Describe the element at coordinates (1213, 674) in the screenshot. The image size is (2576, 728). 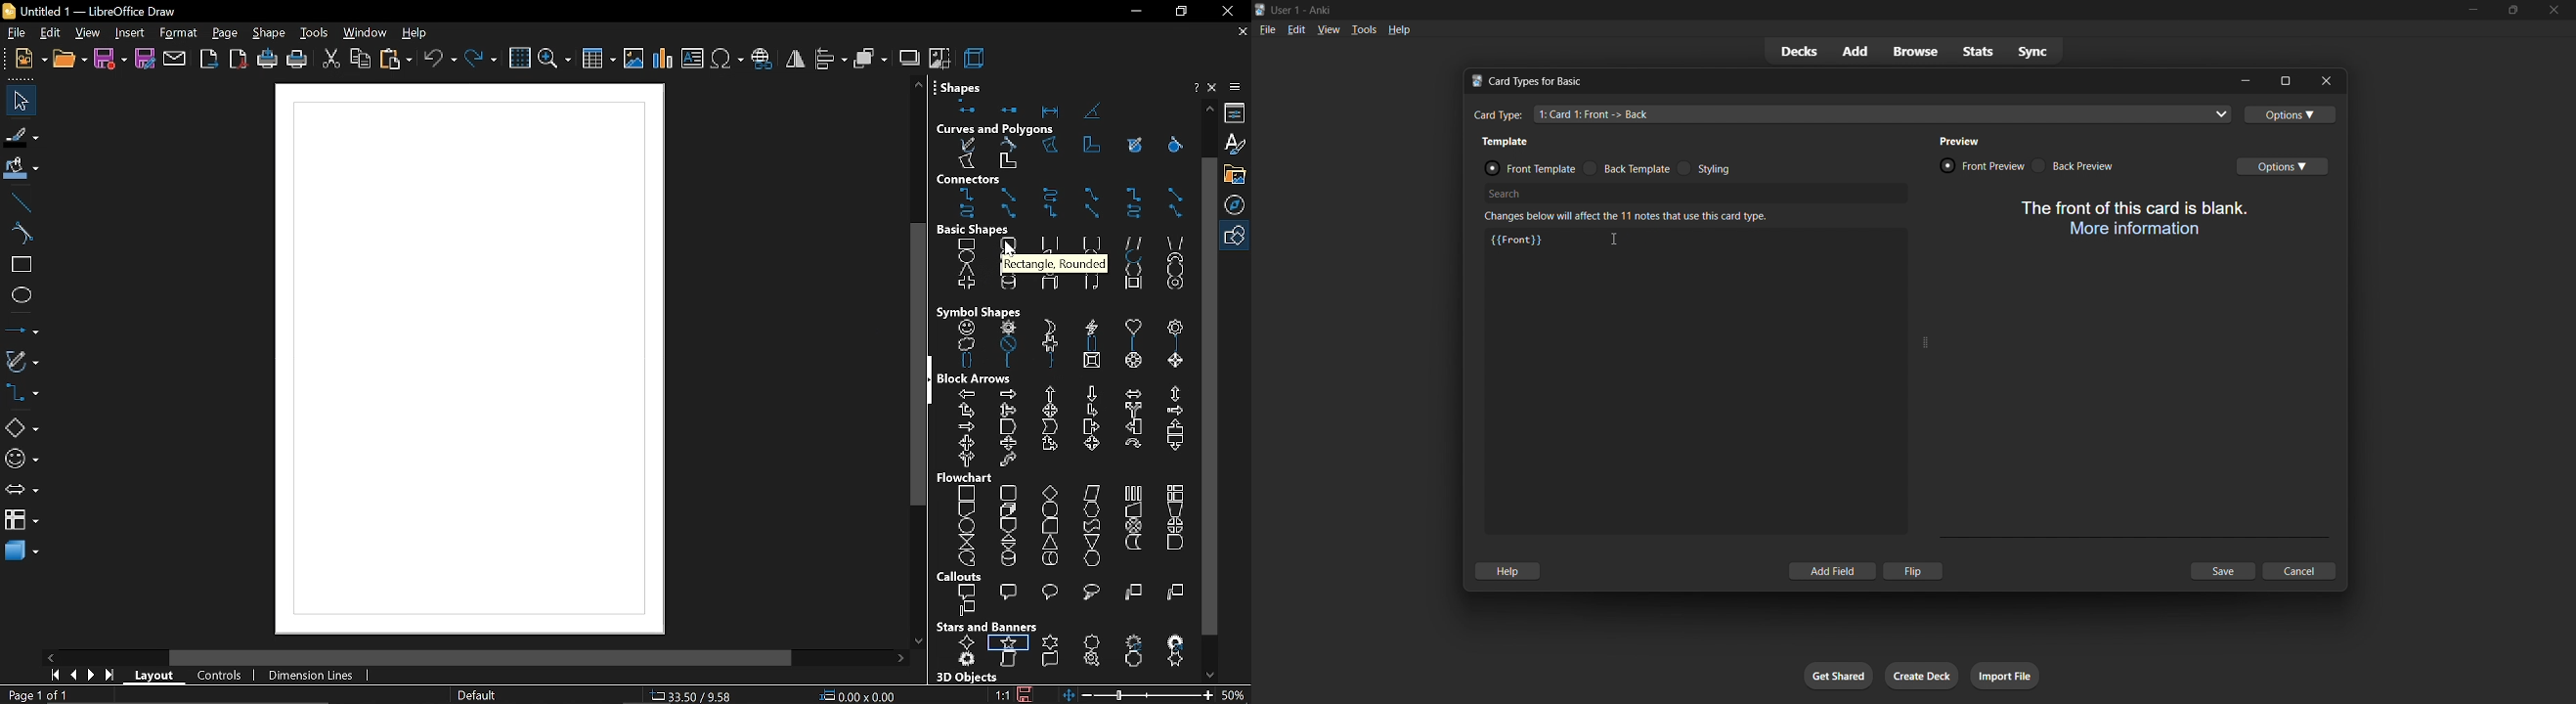
I see `move down` at that location.